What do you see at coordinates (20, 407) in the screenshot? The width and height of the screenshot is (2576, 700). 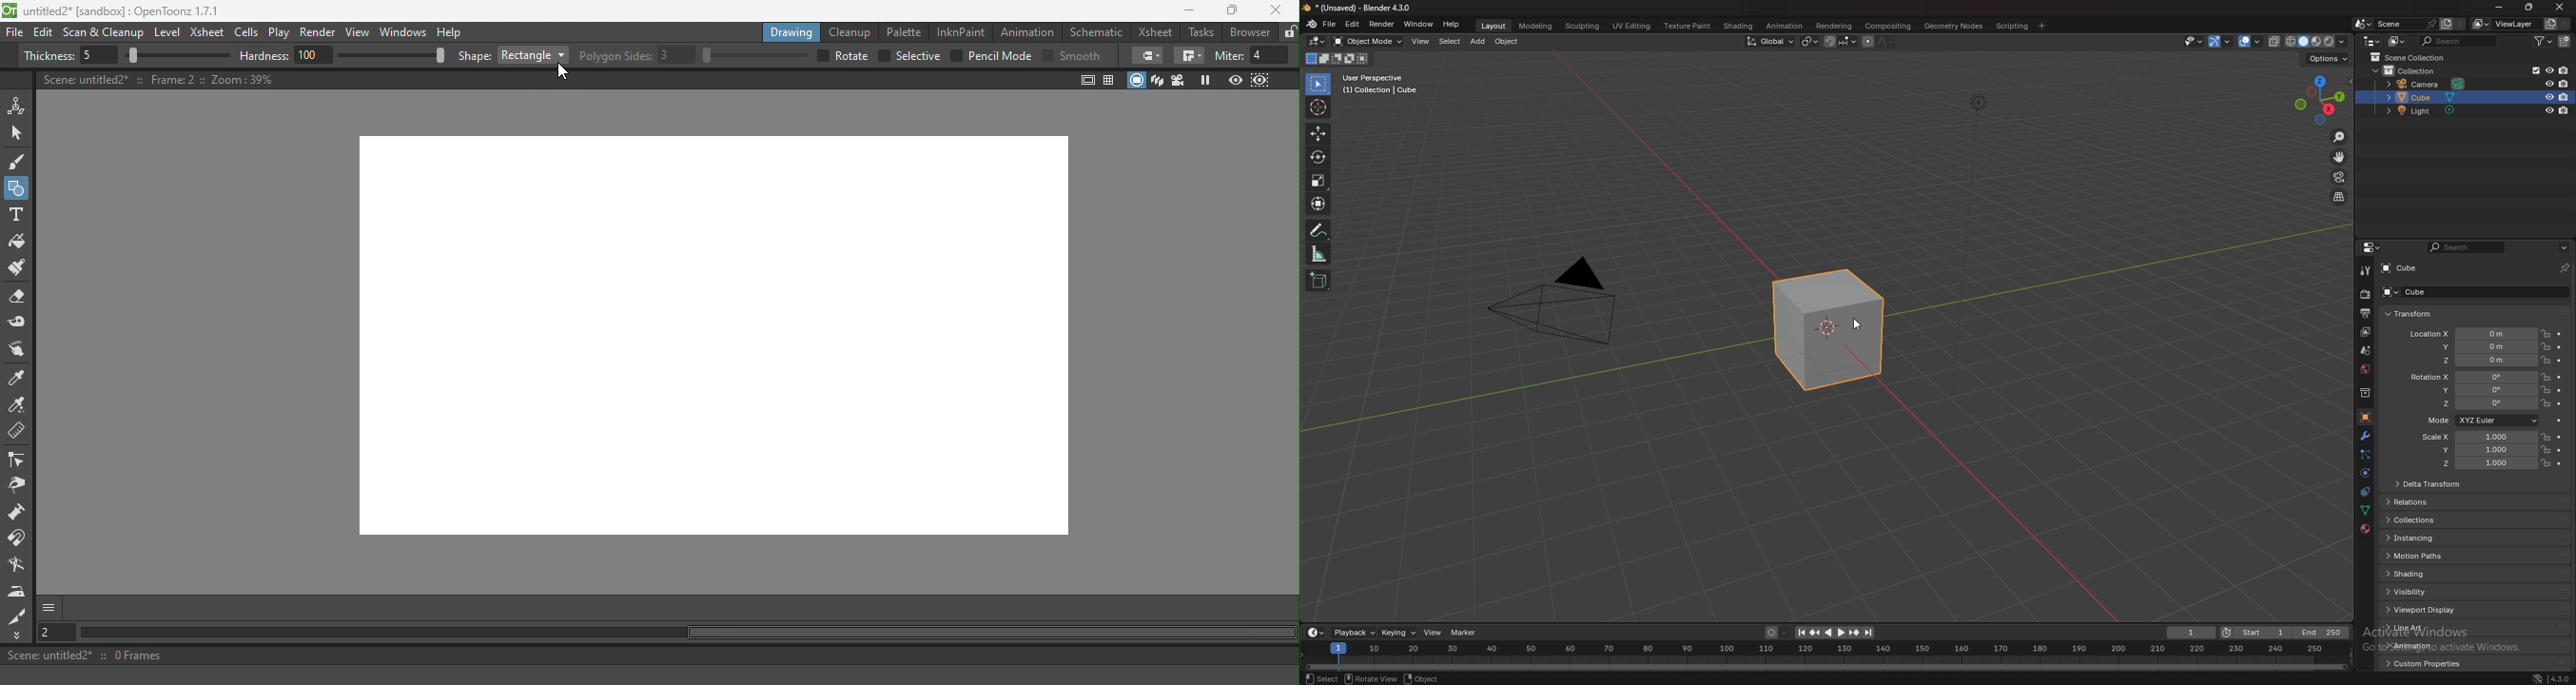 I see `RGB picker tool` at bounding box center [20, 407].